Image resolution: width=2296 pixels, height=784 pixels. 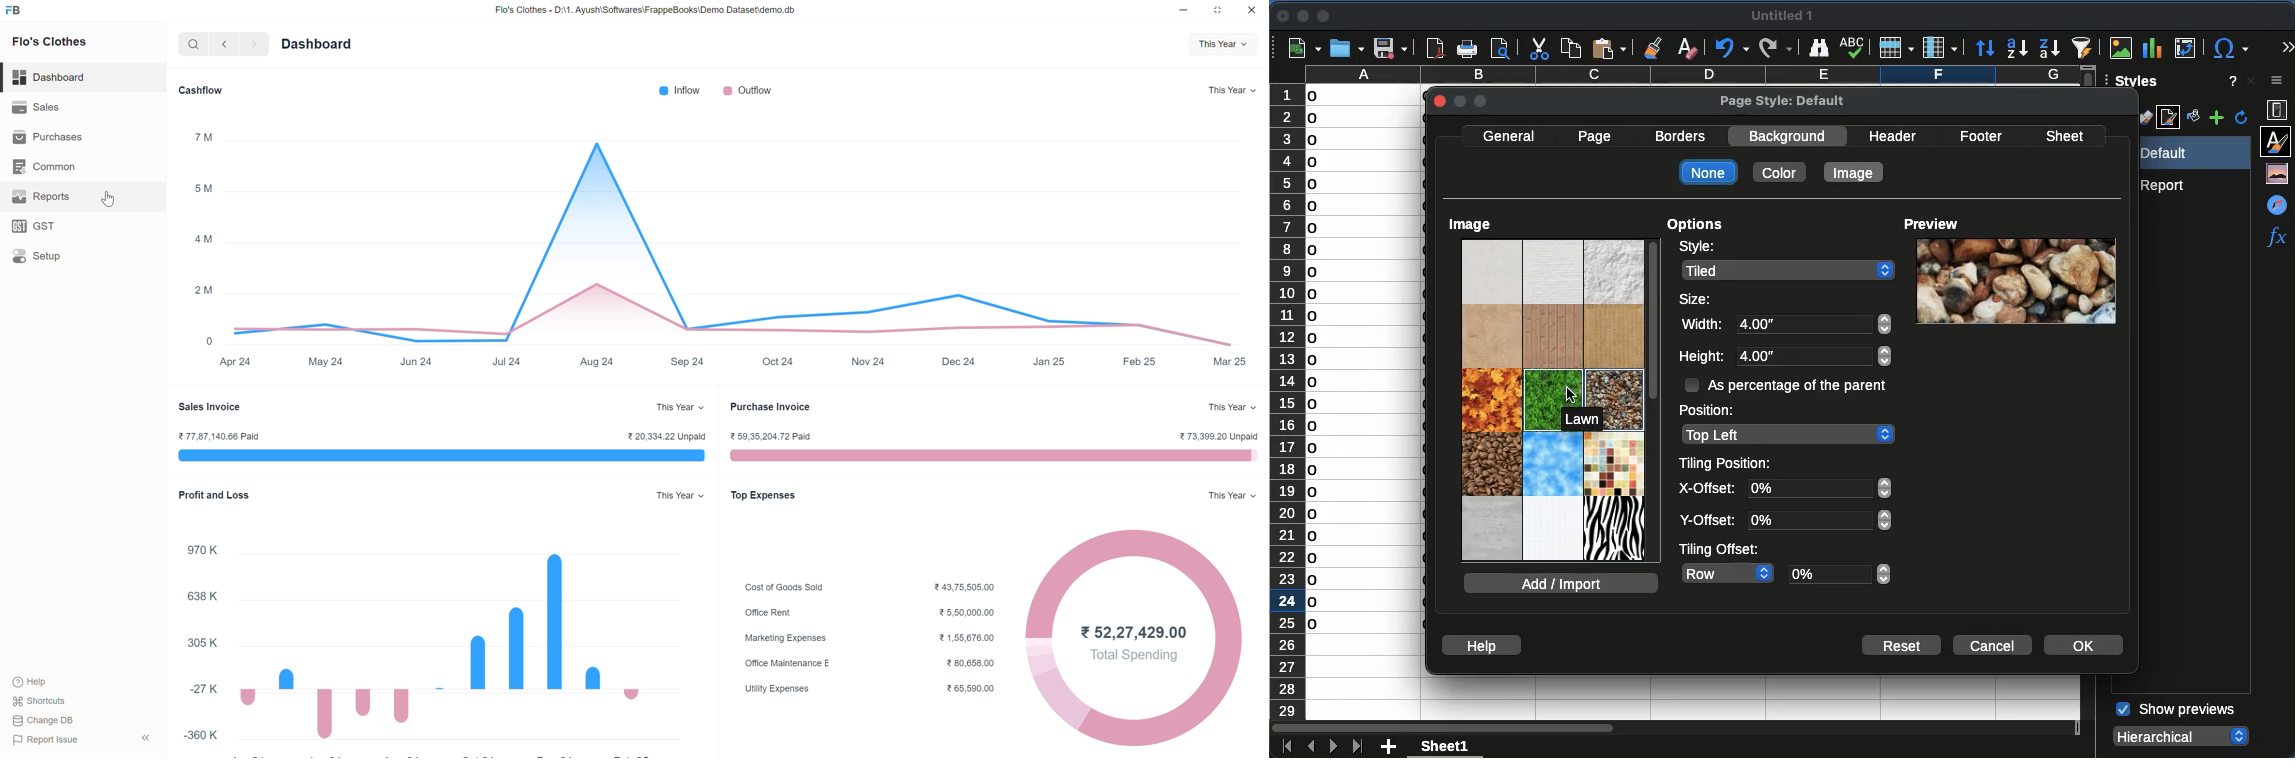 What do you see at coordinates (1047, 360) in the screenshot?
I see `Jan 25` at bounding box center [1047, 360].